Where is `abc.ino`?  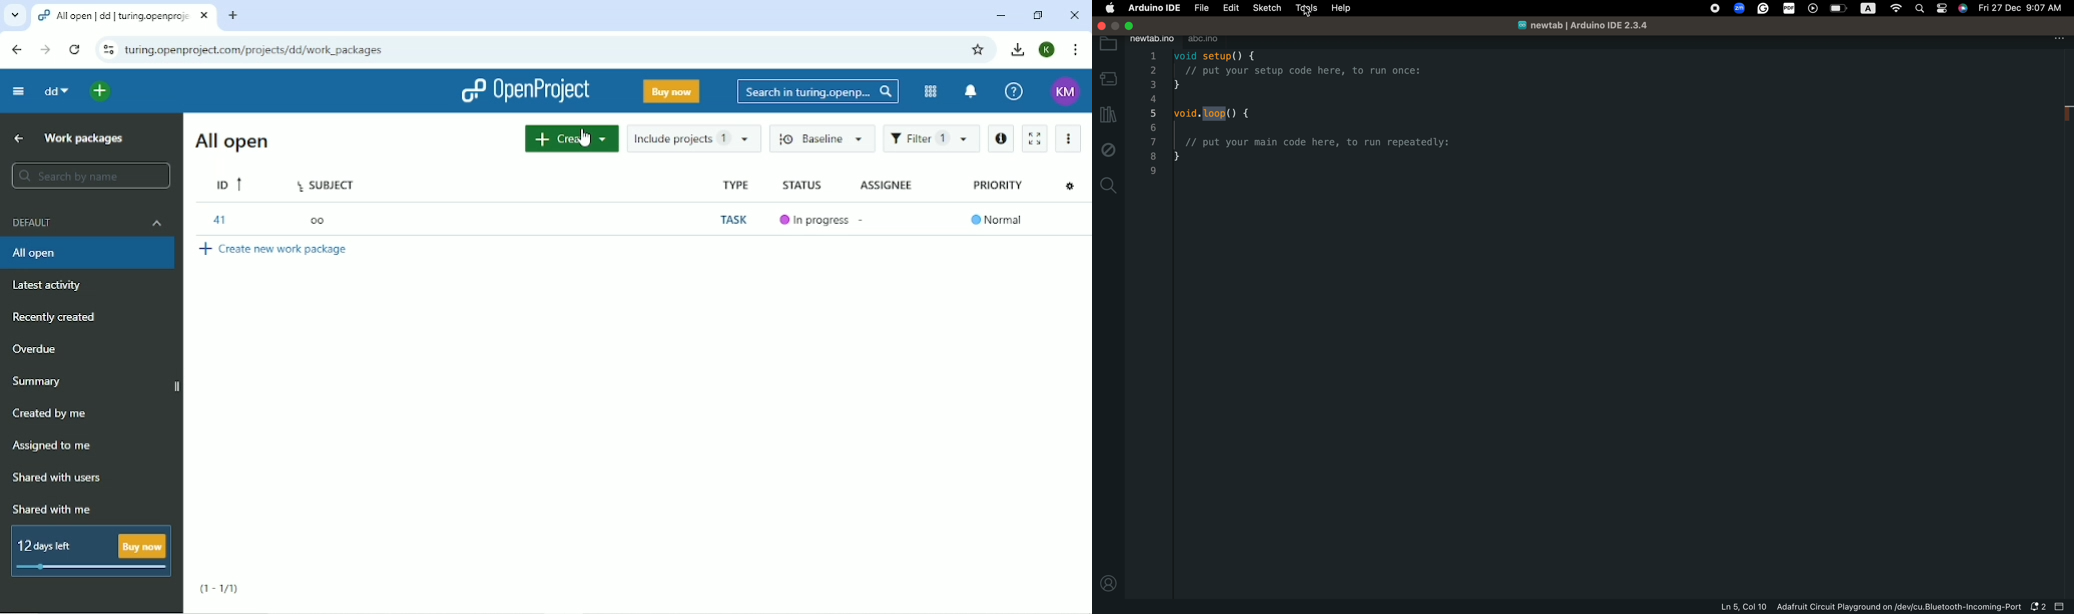
abc.ino is located at coordinates (1208, 40).